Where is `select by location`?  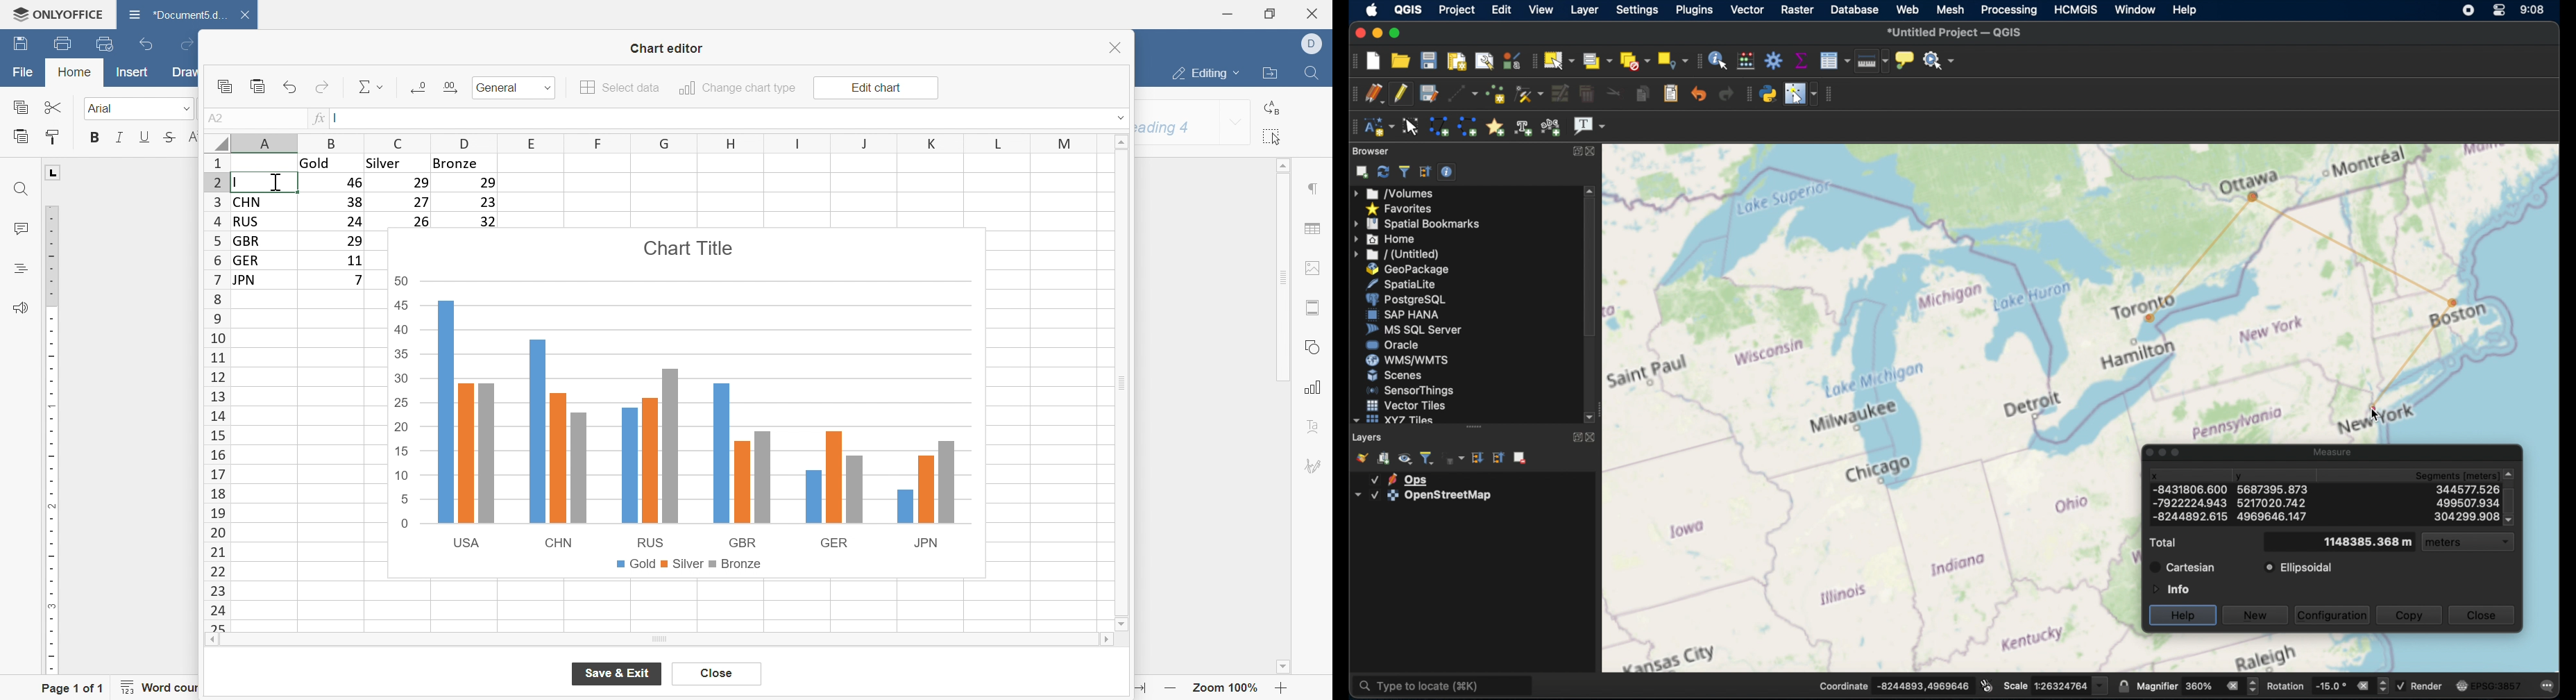 select by location is located at coordinates (1671, 60).